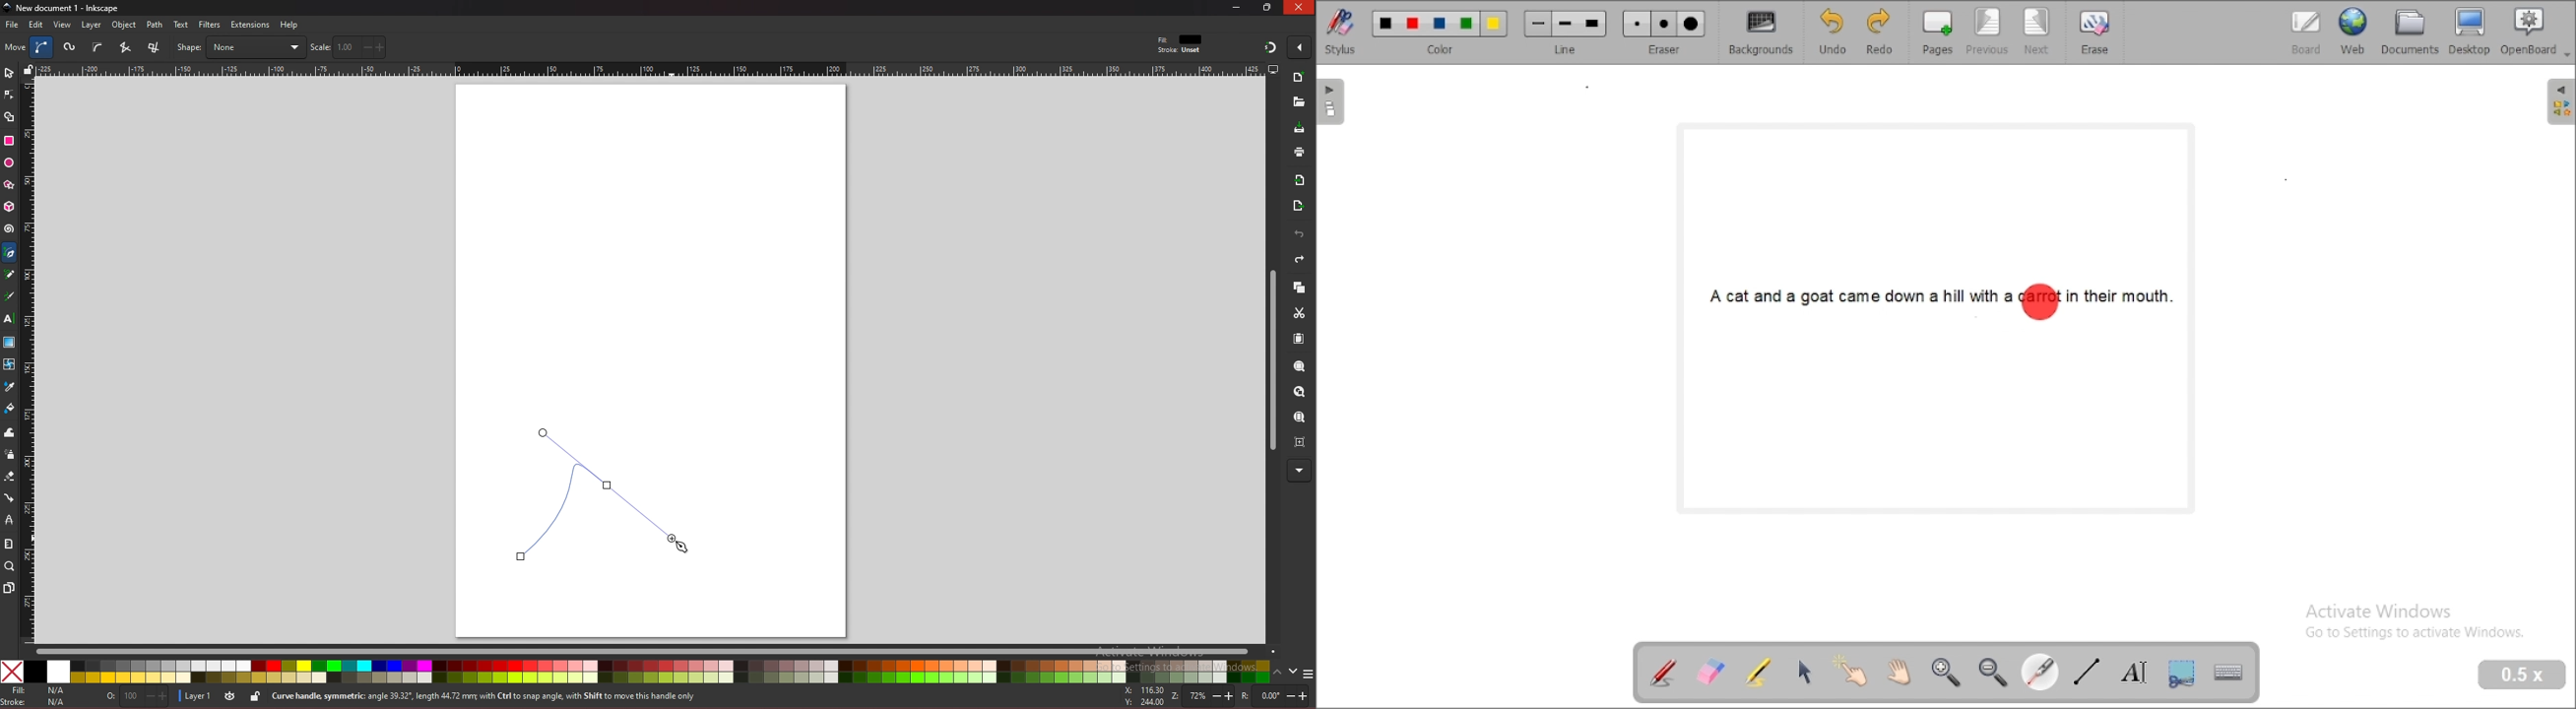 Image resolution: width=2576 pixels, height=728 pixels. Describe the element at coordinates (10, 498) in the screenshot. I see `connector` at that location.